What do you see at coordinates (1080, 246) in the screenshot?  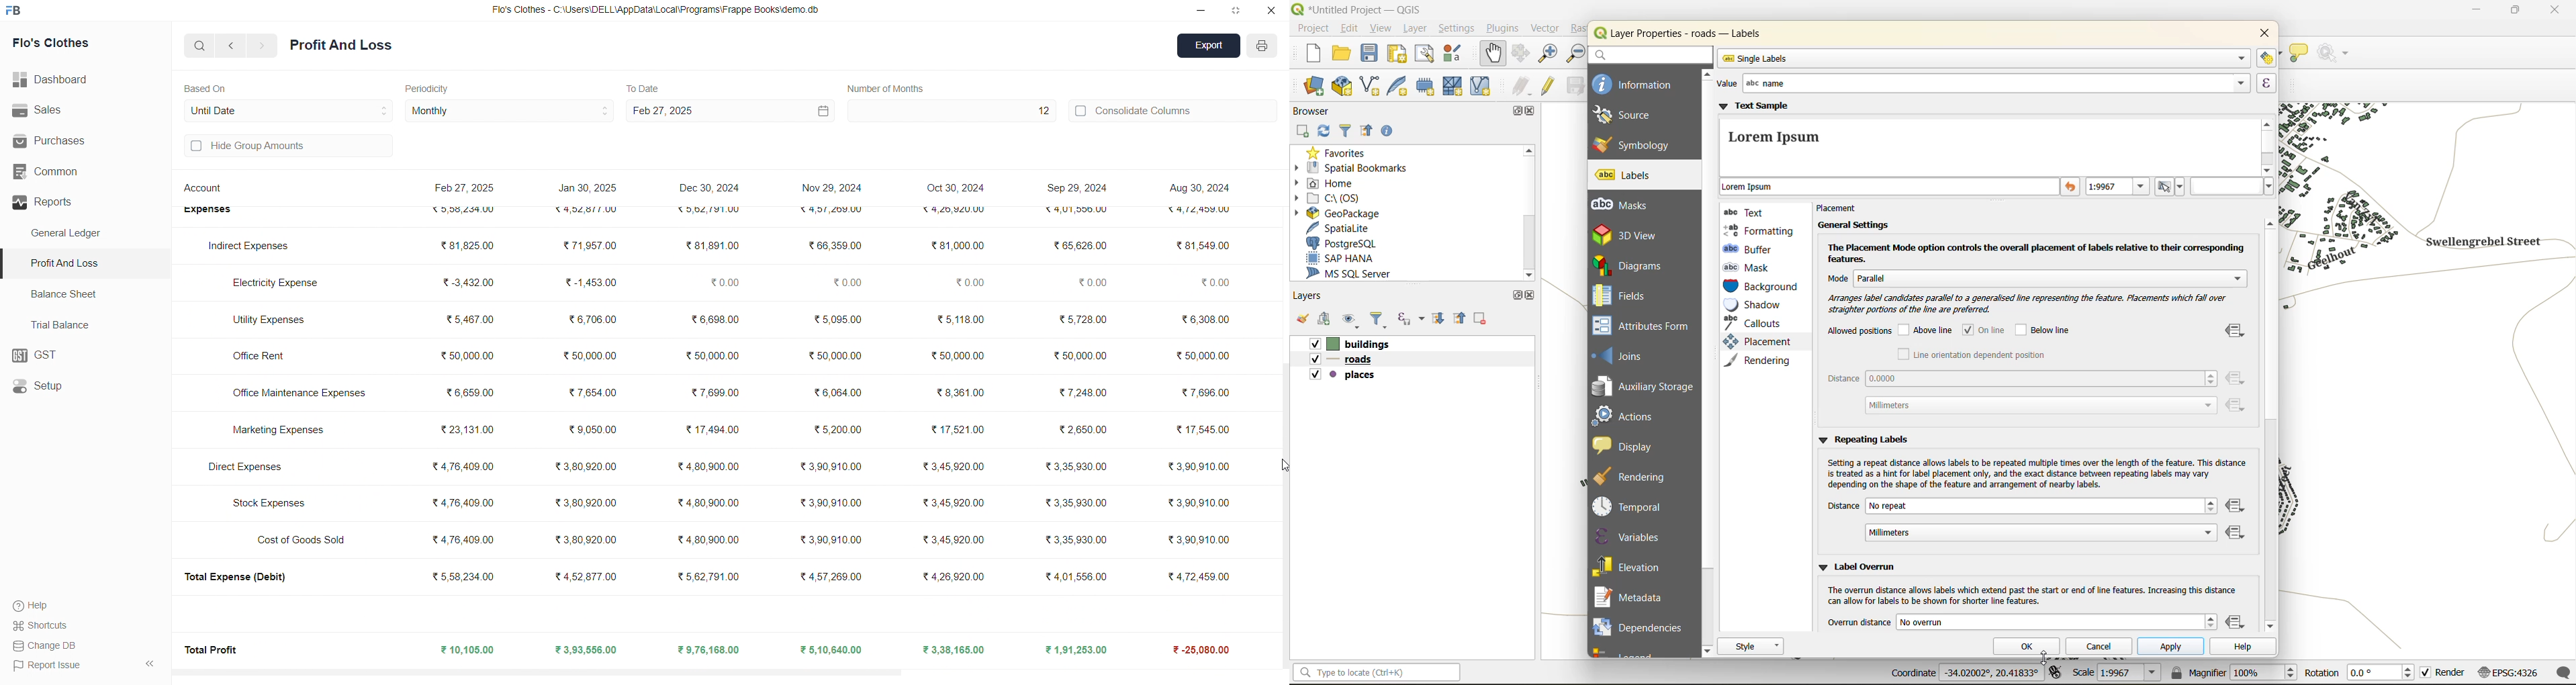 I see `₹65,626.00` at bounding box center [1080, 246].